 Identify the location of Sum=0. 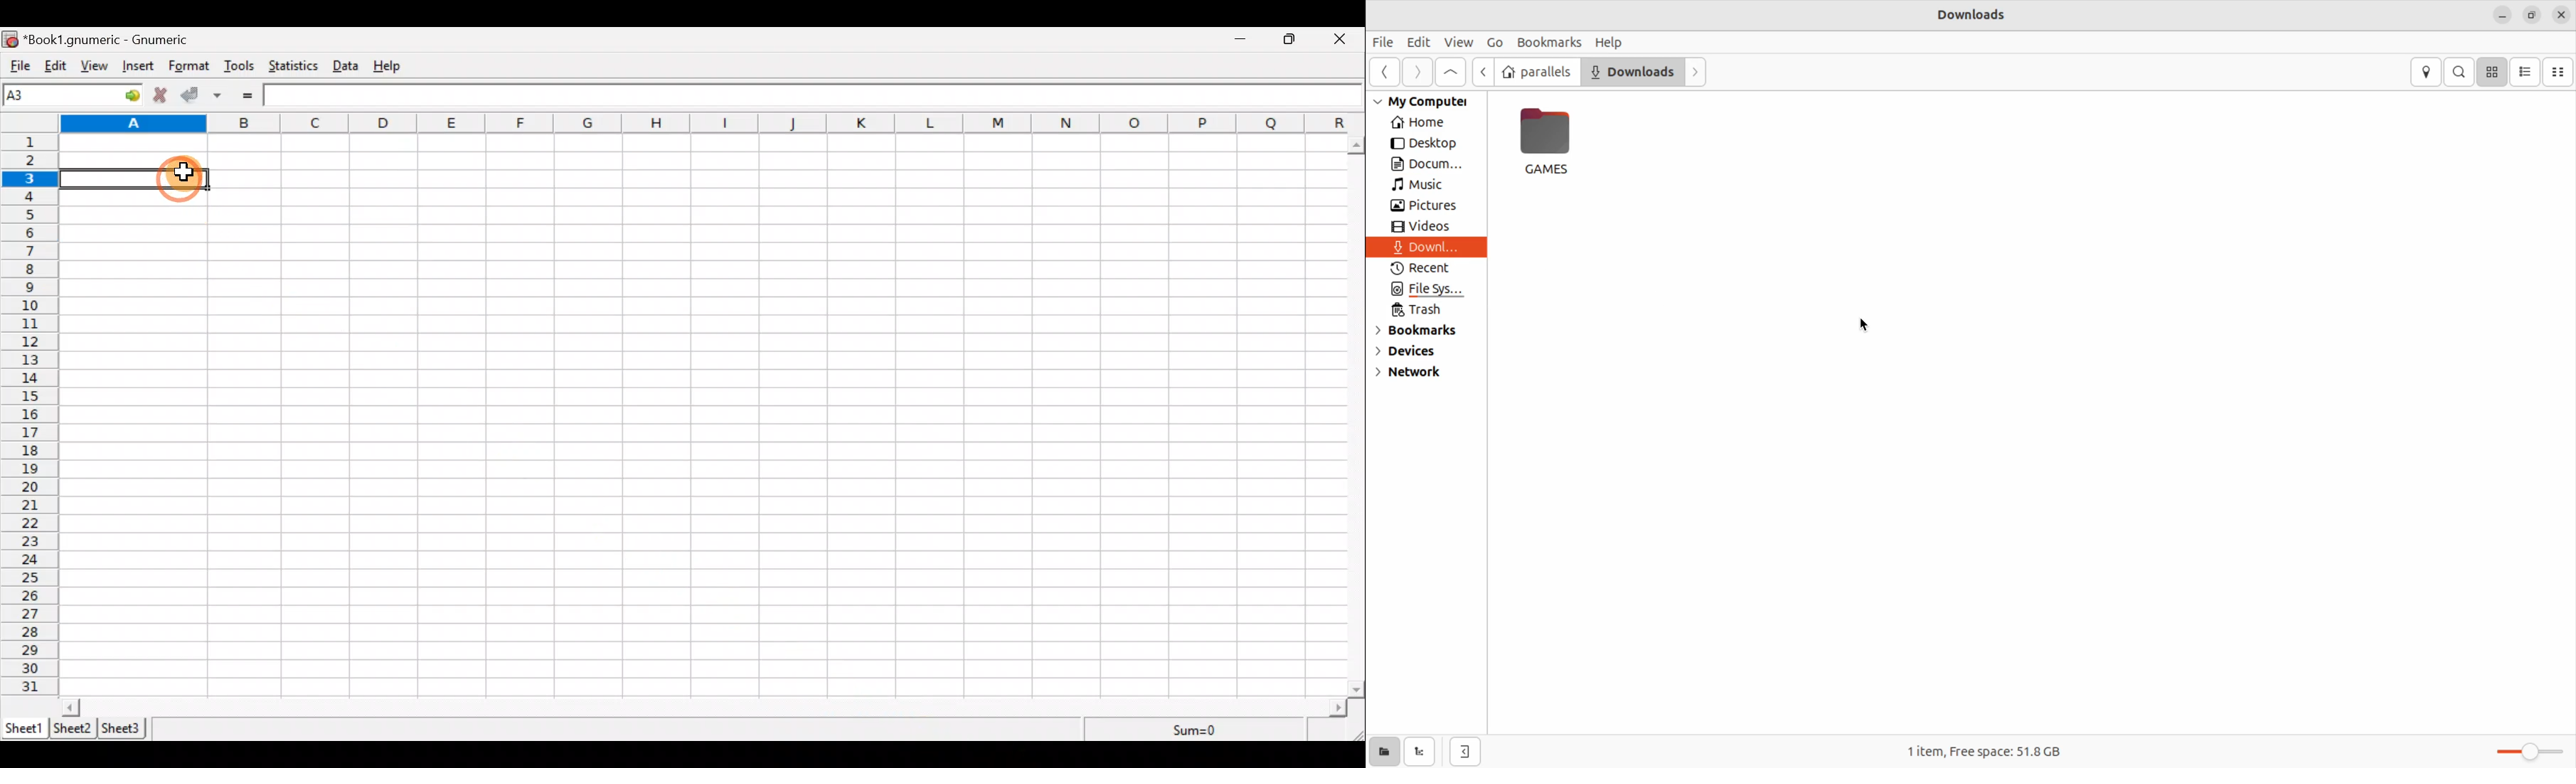
(1196, 731).